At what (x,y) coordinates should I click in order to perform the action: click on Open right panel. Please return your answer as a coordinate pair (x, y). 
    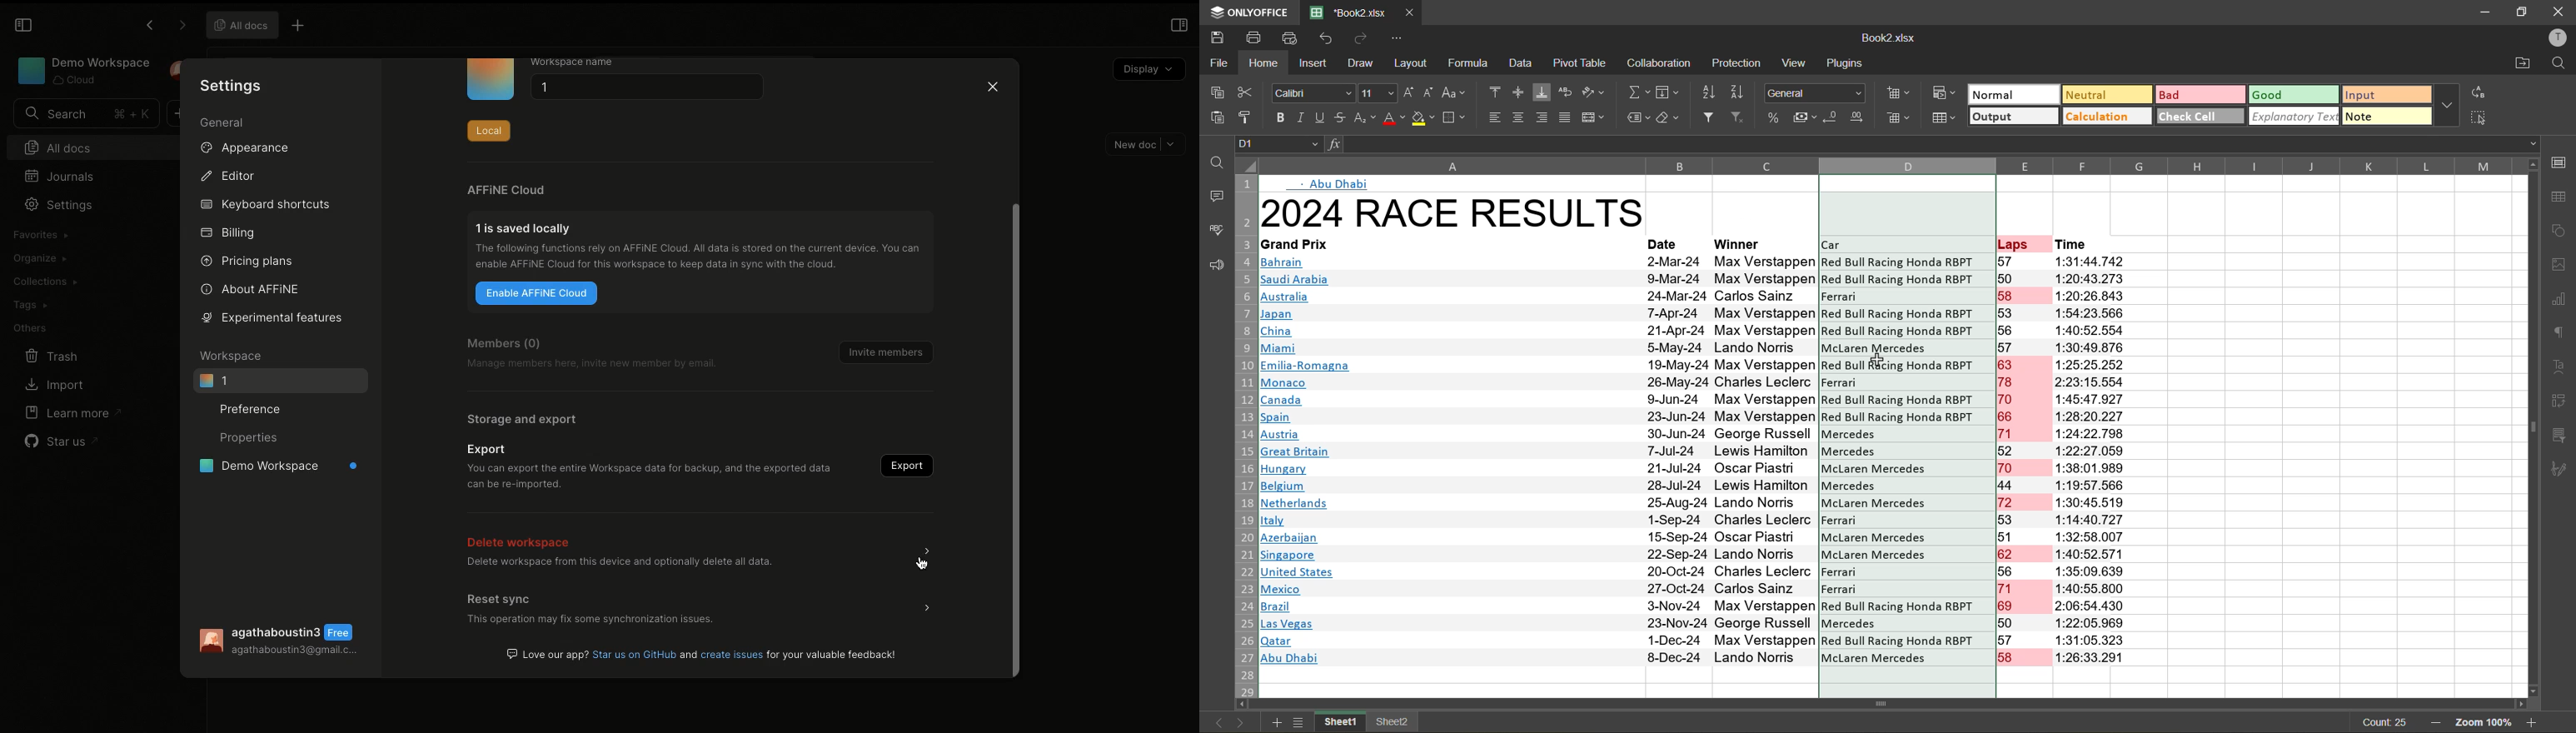
    Looking at the image, I should click on (1178, 25).